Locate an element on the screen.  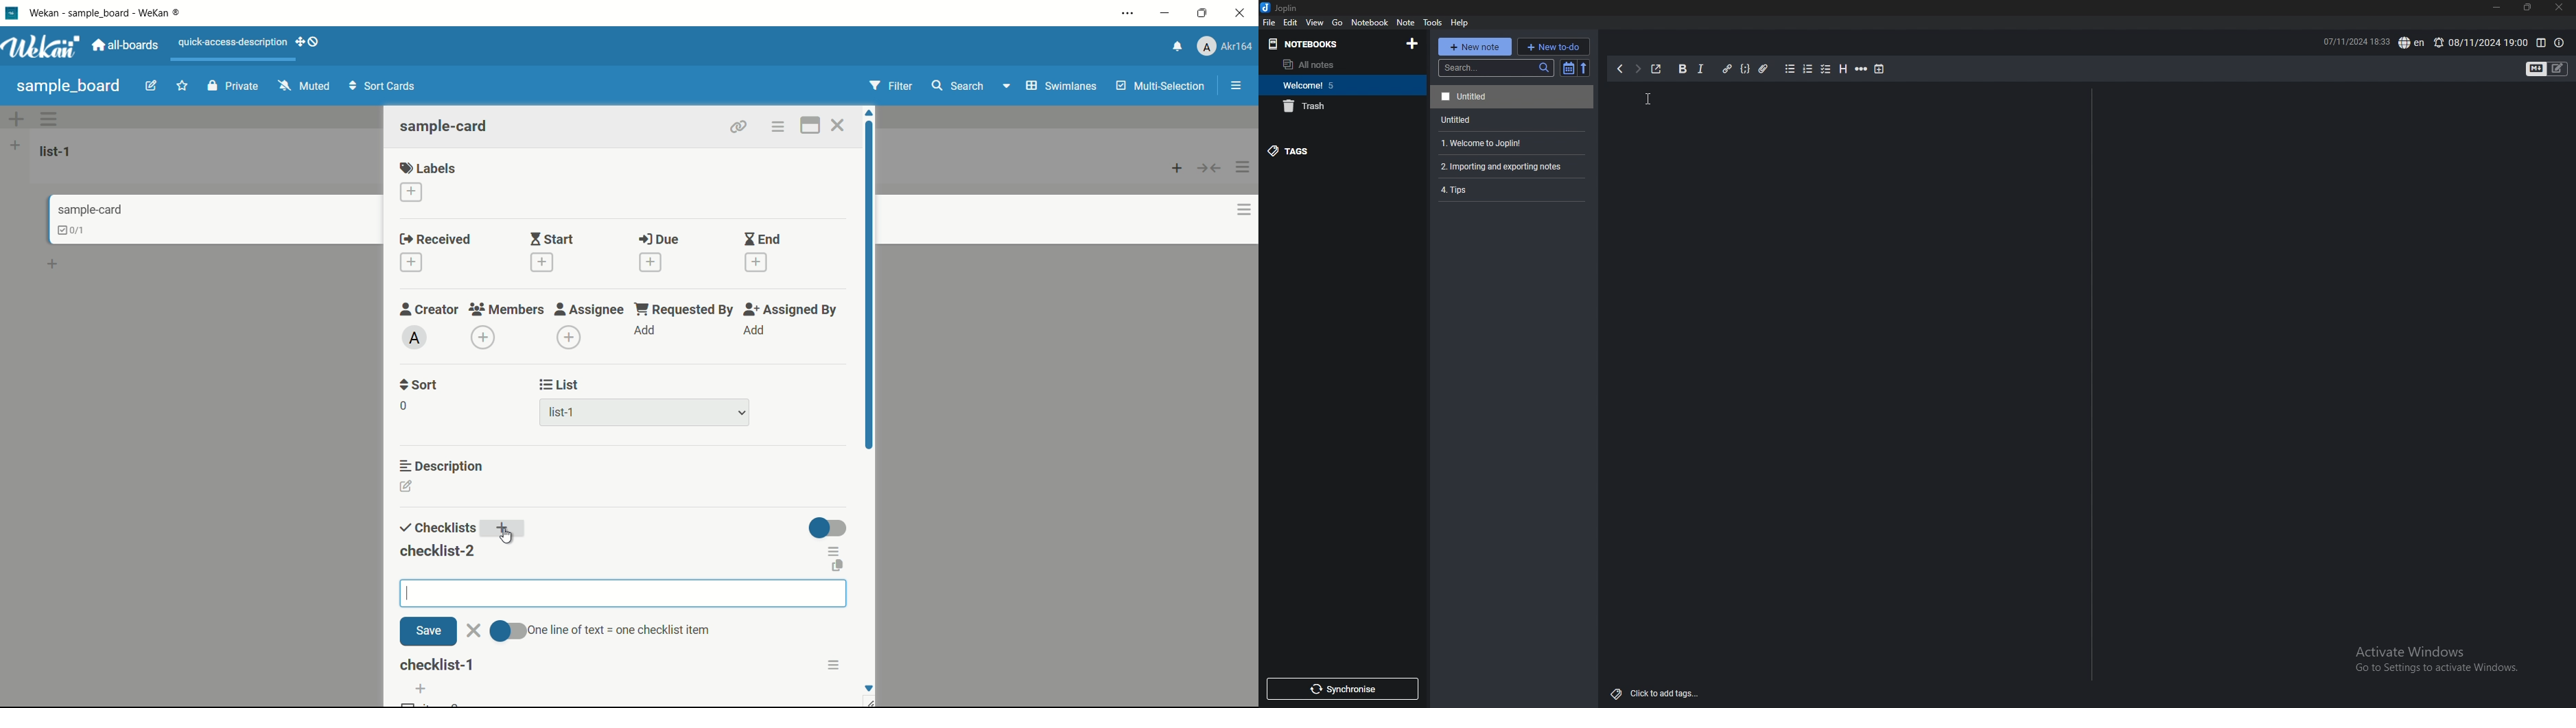
numbered list is located at coordinates (1808, 69).